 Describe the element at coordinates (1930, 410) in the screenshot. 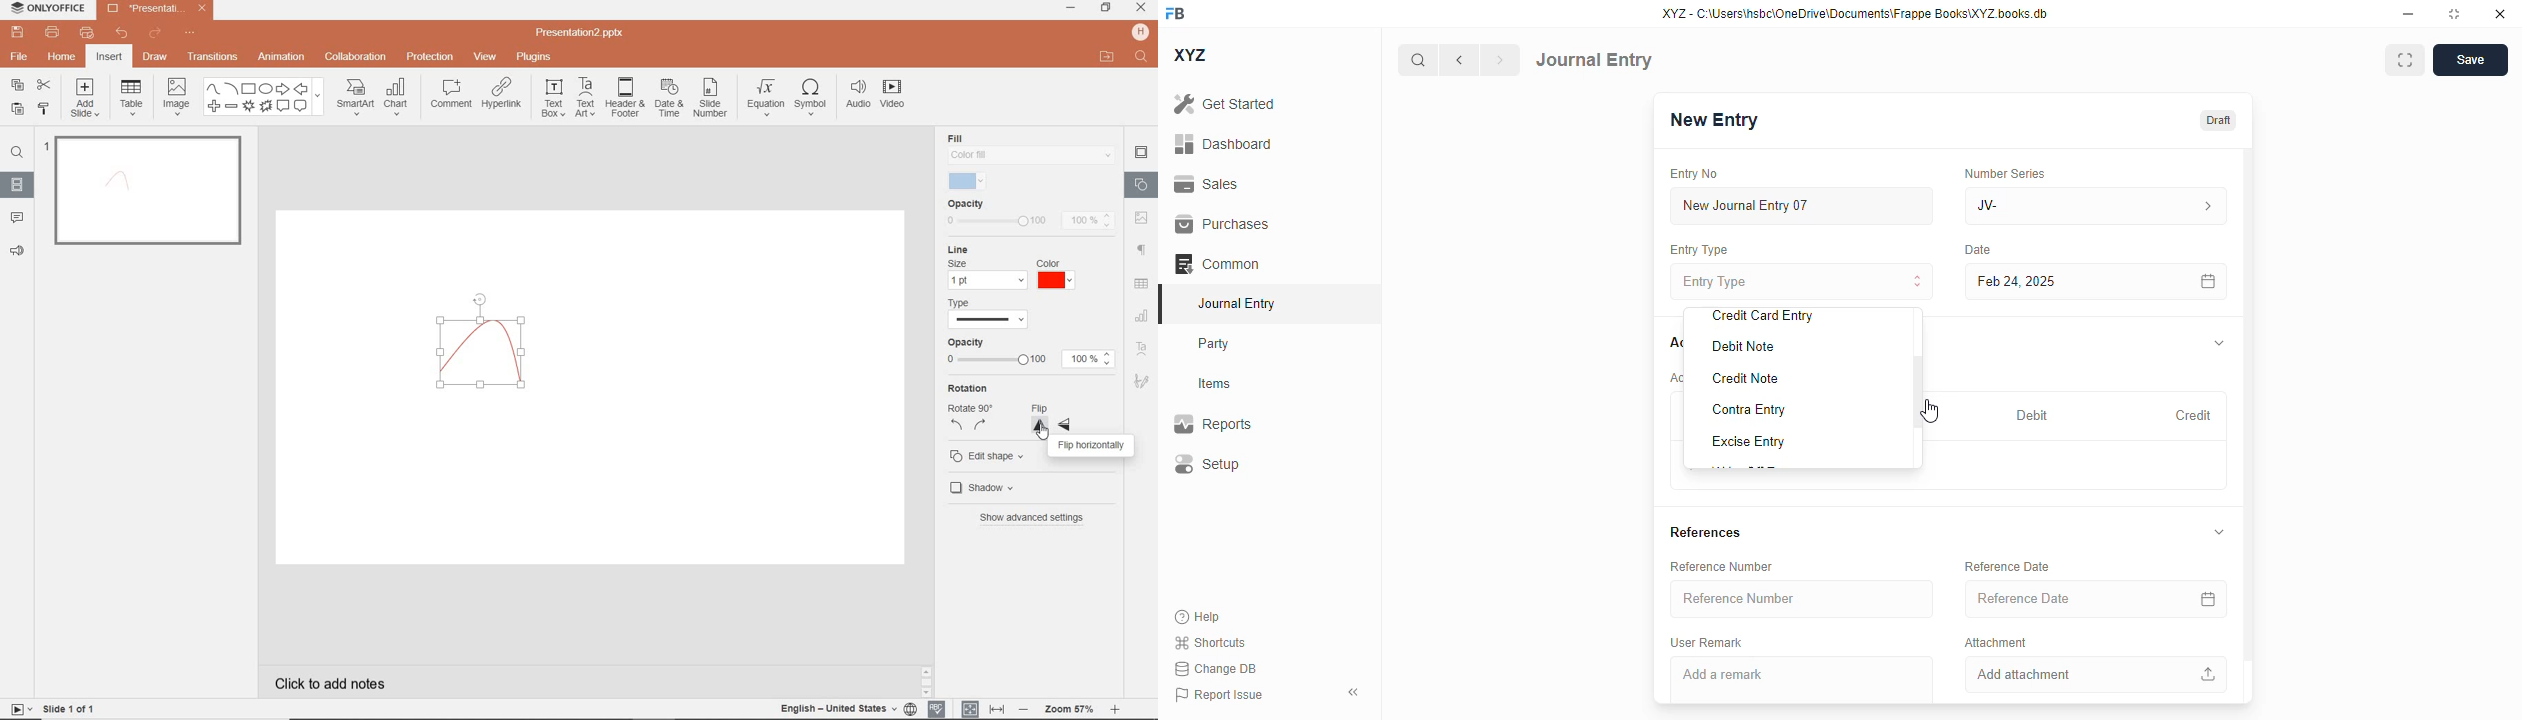

I see `cursor - mouse up` at that location.